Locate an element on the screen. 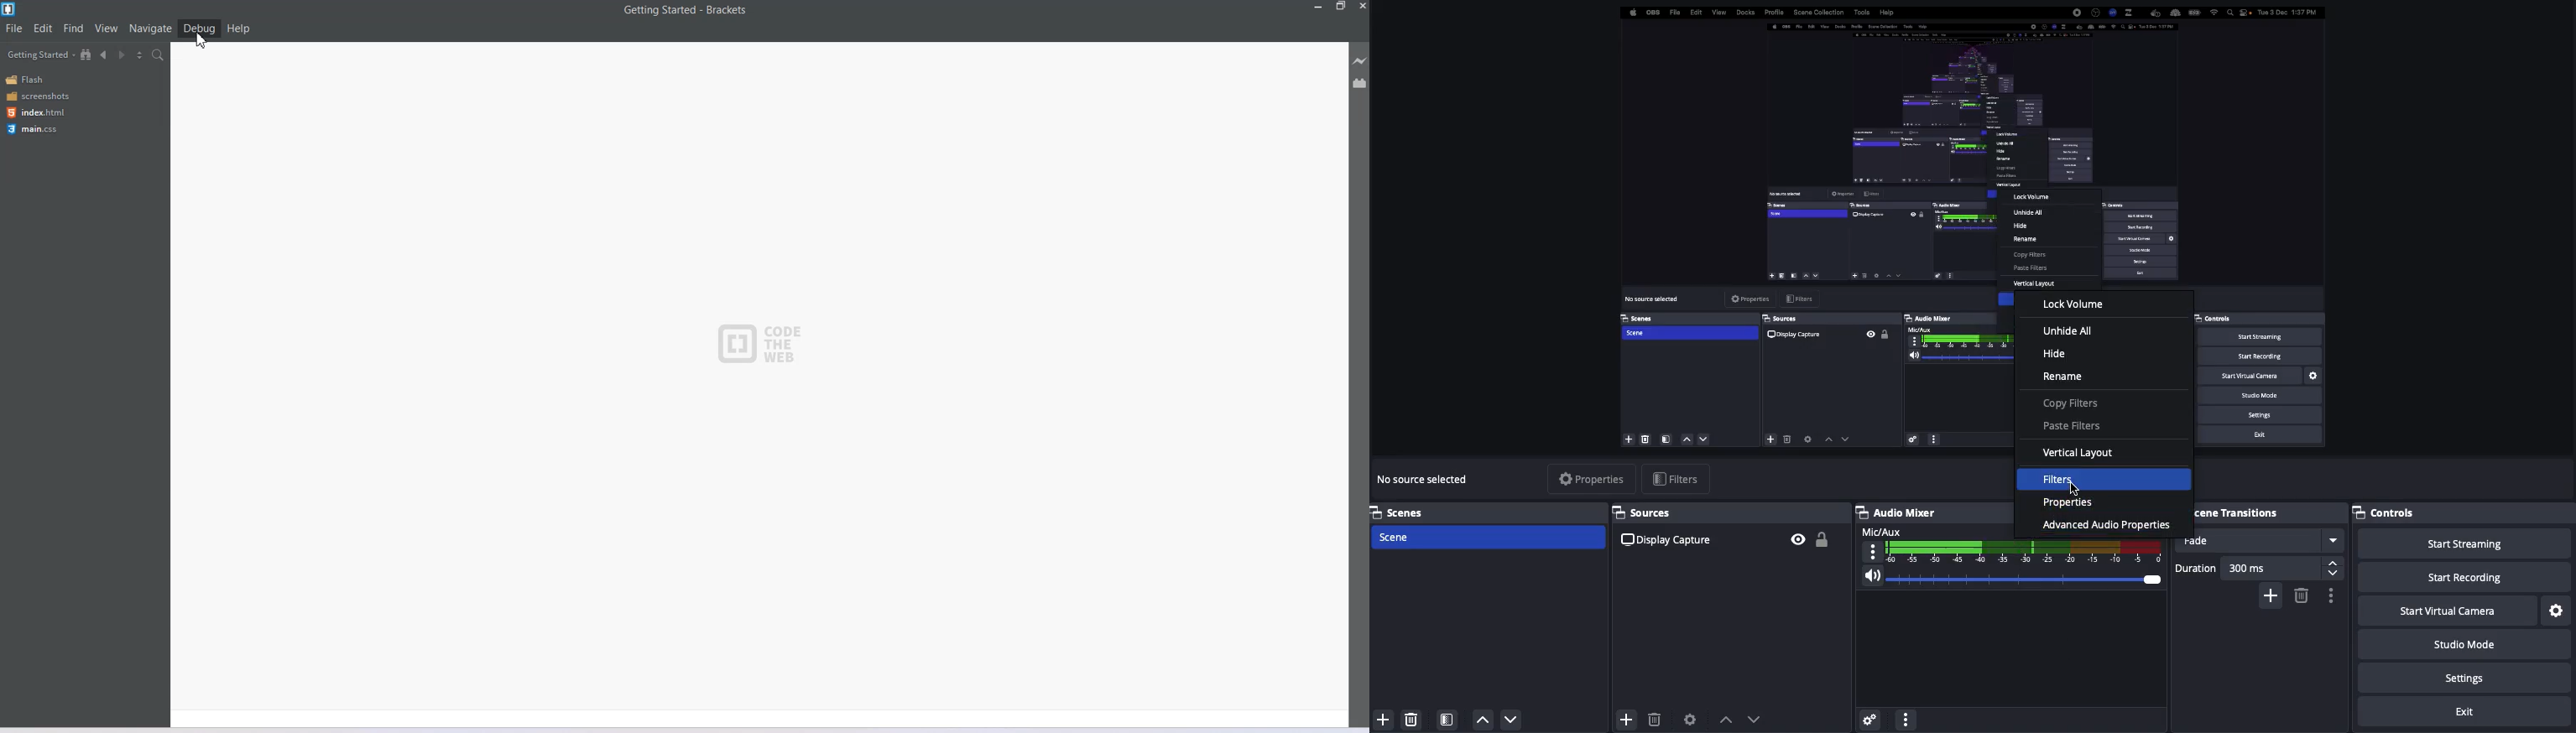 This screenshot has height=756, width=2576. Move up is located at coordinates (1726, 719).